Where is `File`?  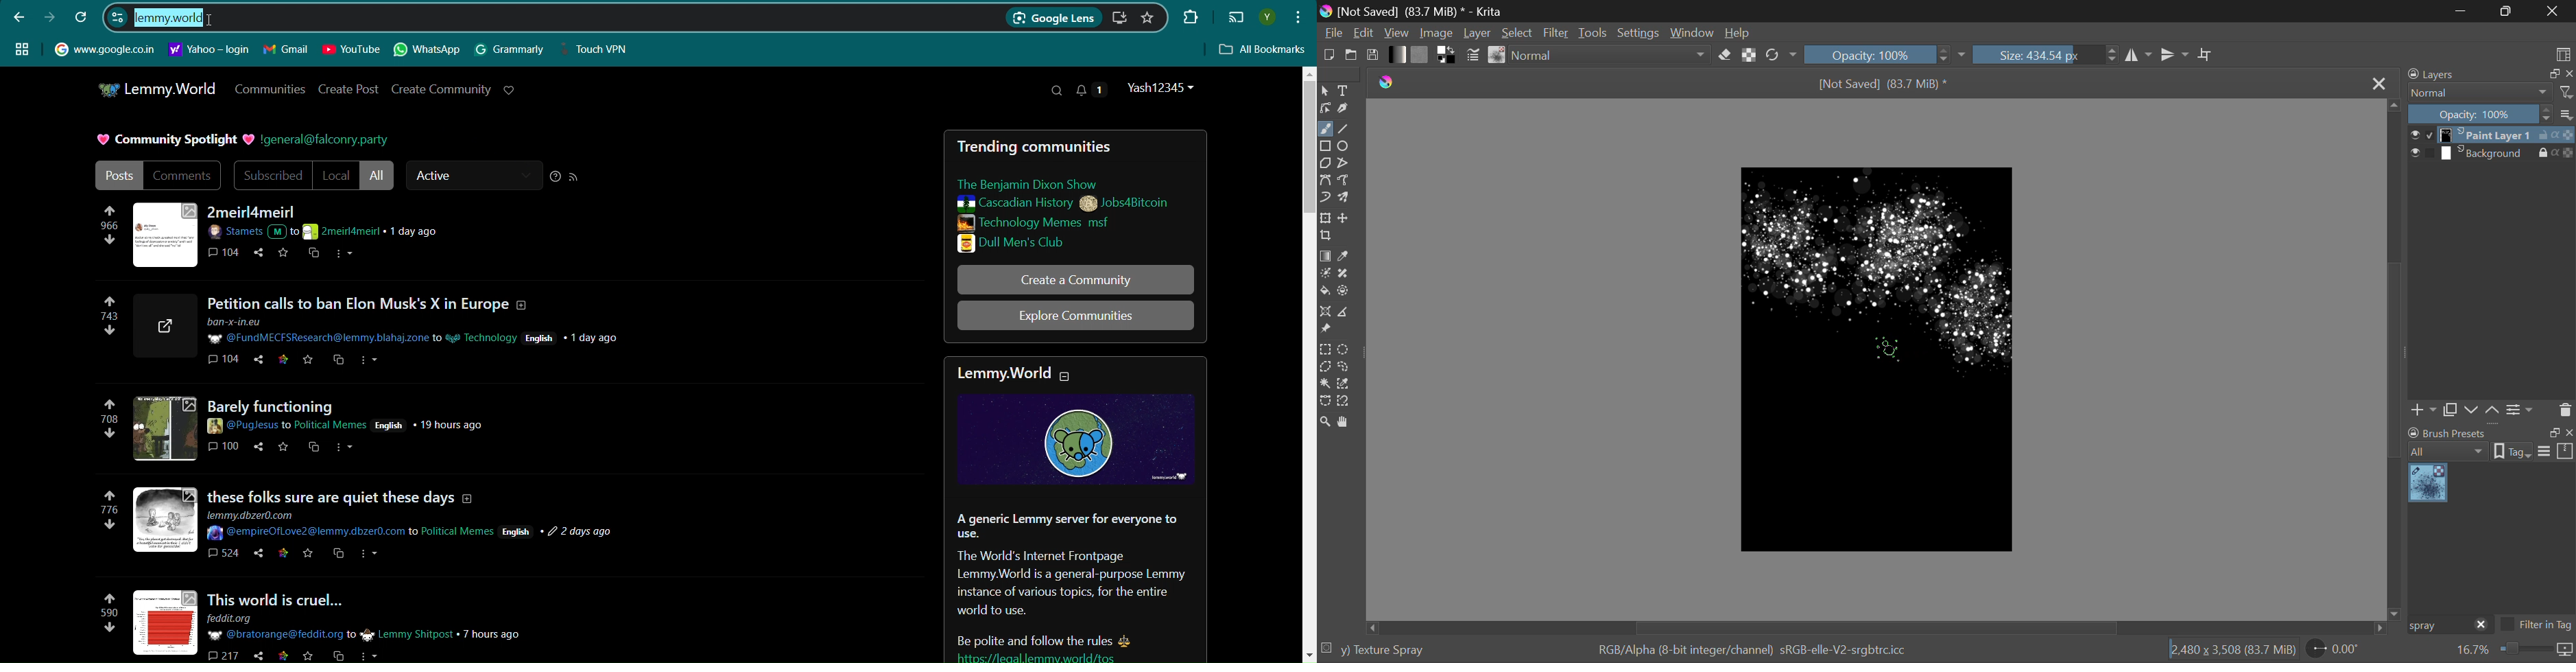
File is located at coordinates (1333, 32).